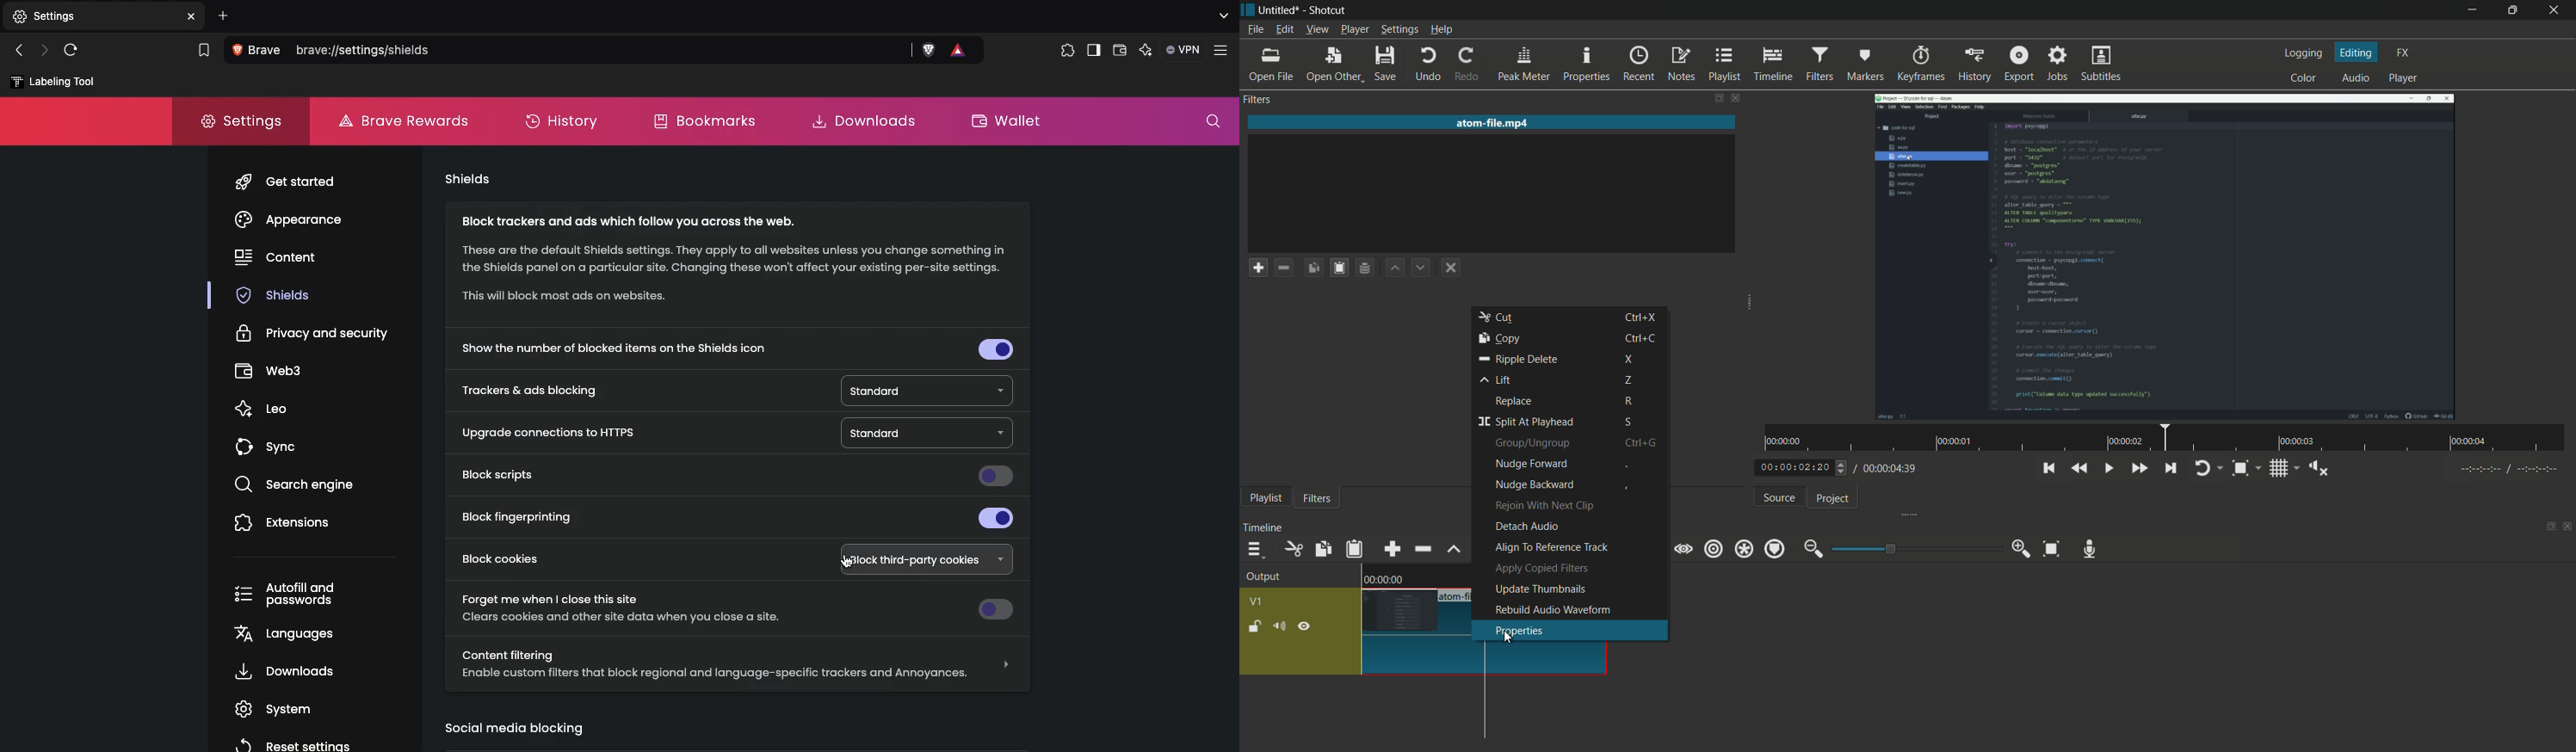 The image size is (2576, 756). I want to click on minimize, so click(2475, 10).